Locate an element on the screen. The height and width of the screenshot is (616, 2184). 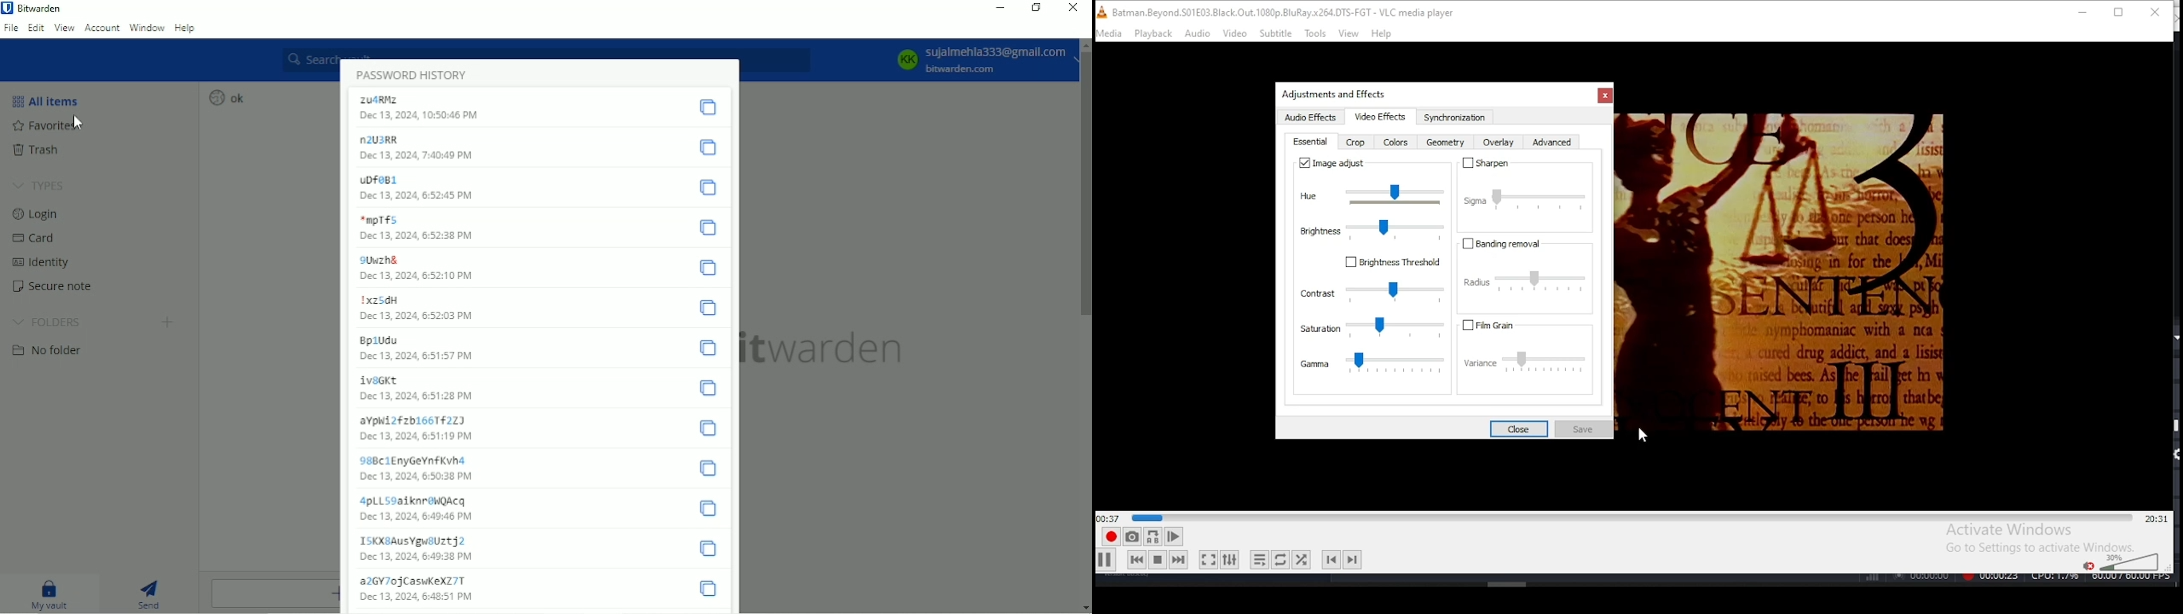
Login is located at coordinates (35, 213).